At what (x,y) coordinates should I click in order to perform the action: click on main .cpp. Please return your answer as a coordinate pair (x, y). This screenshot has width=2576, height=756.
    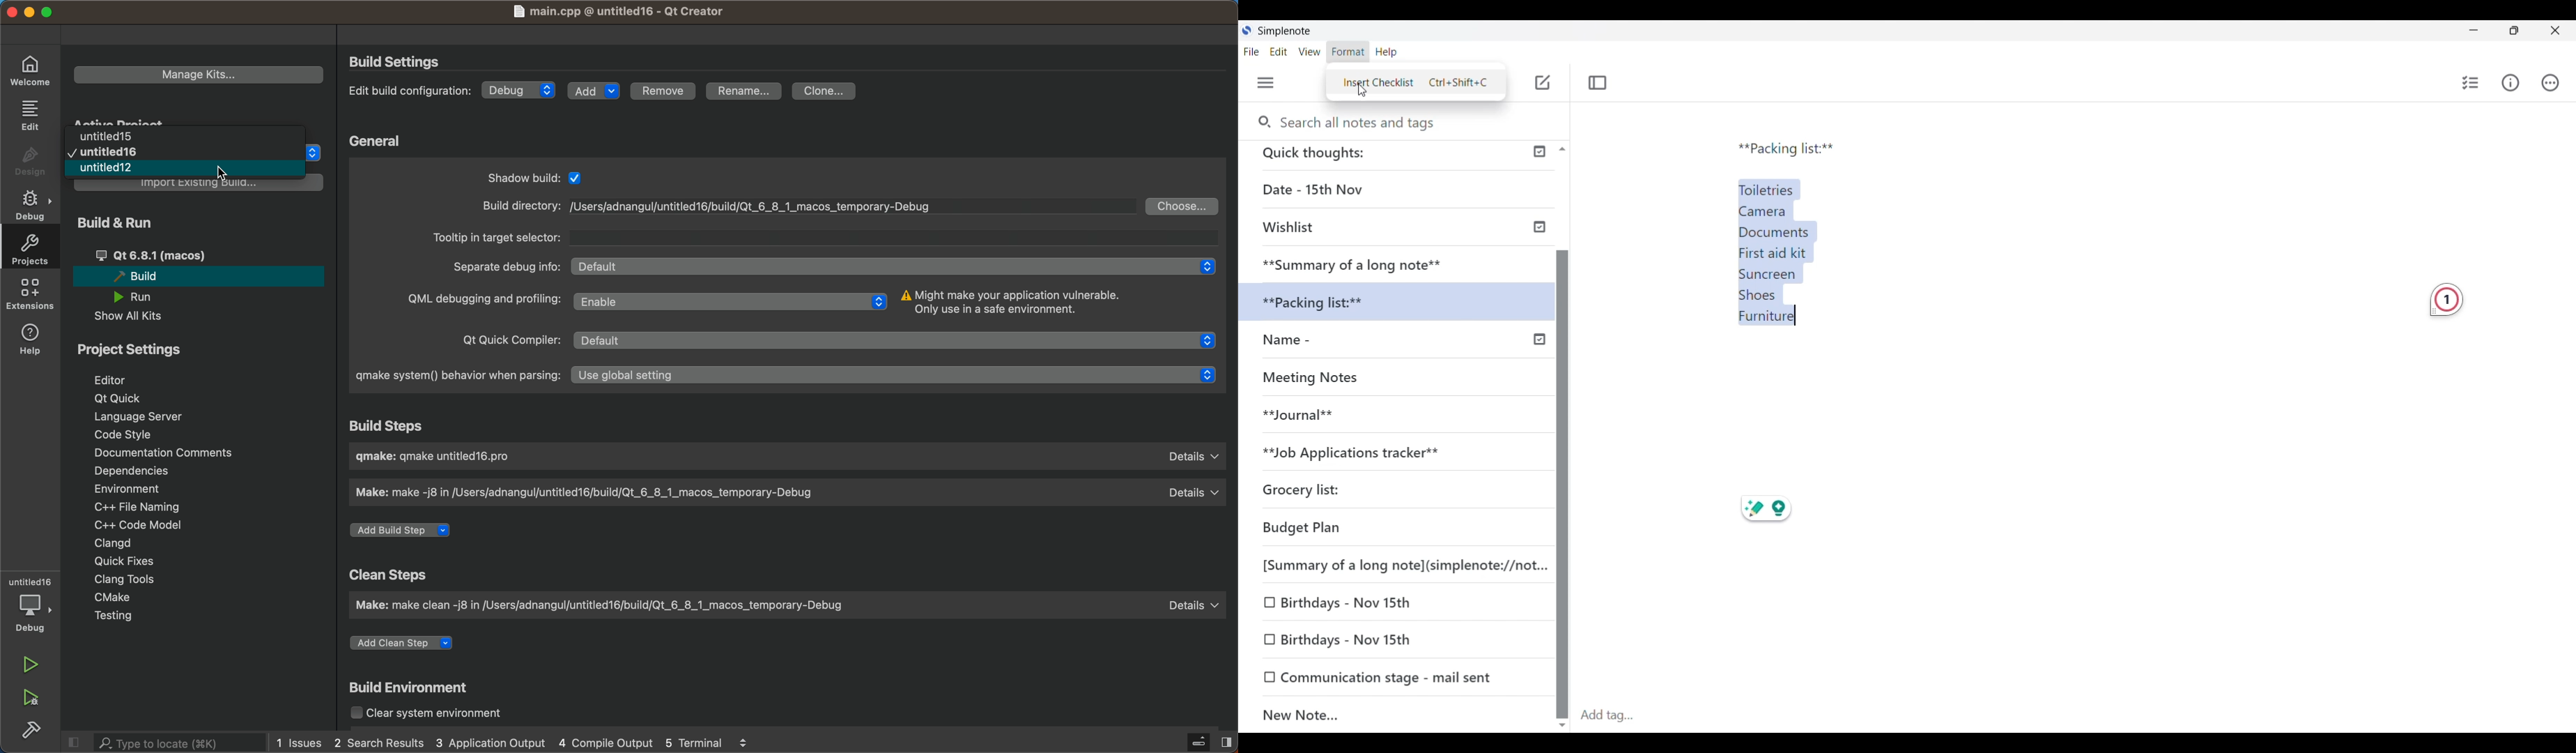
    Looking at the image, I should click on (619, 11).